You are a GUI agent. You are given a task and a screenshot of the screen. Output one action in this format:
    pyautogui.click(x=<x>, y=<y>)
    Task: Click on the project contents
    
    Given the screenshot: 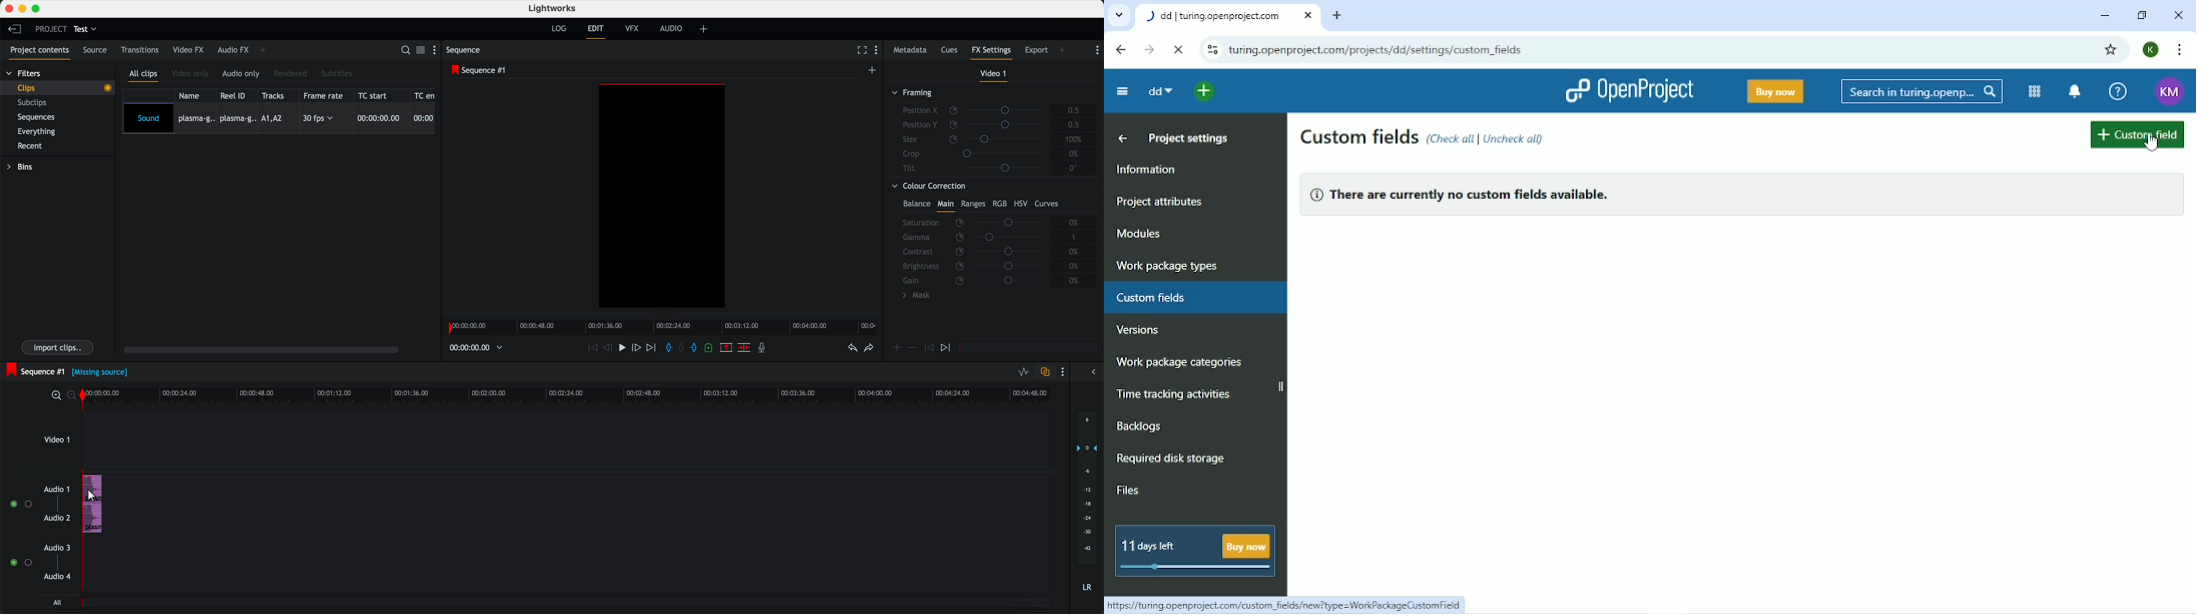 What is the action you would take?
    pyautogui.click(x=37, y=52)
    